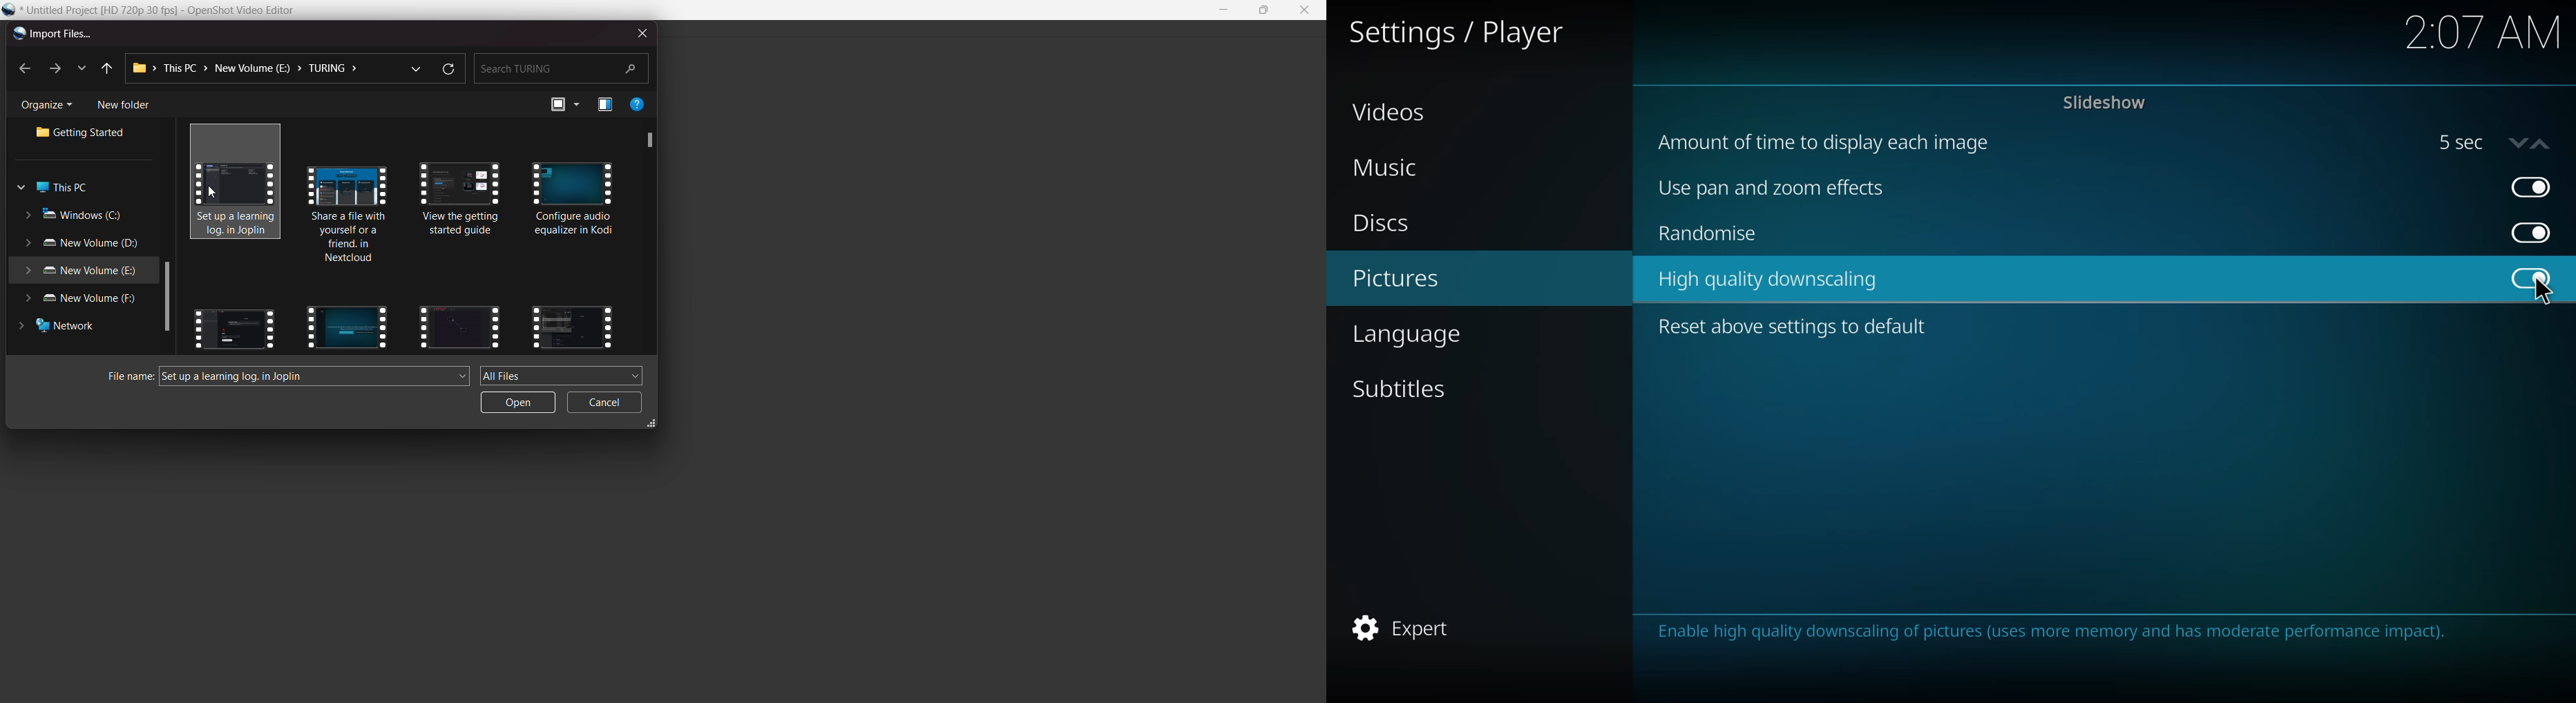  I want to click on 5 sec, so click(2493, 143).